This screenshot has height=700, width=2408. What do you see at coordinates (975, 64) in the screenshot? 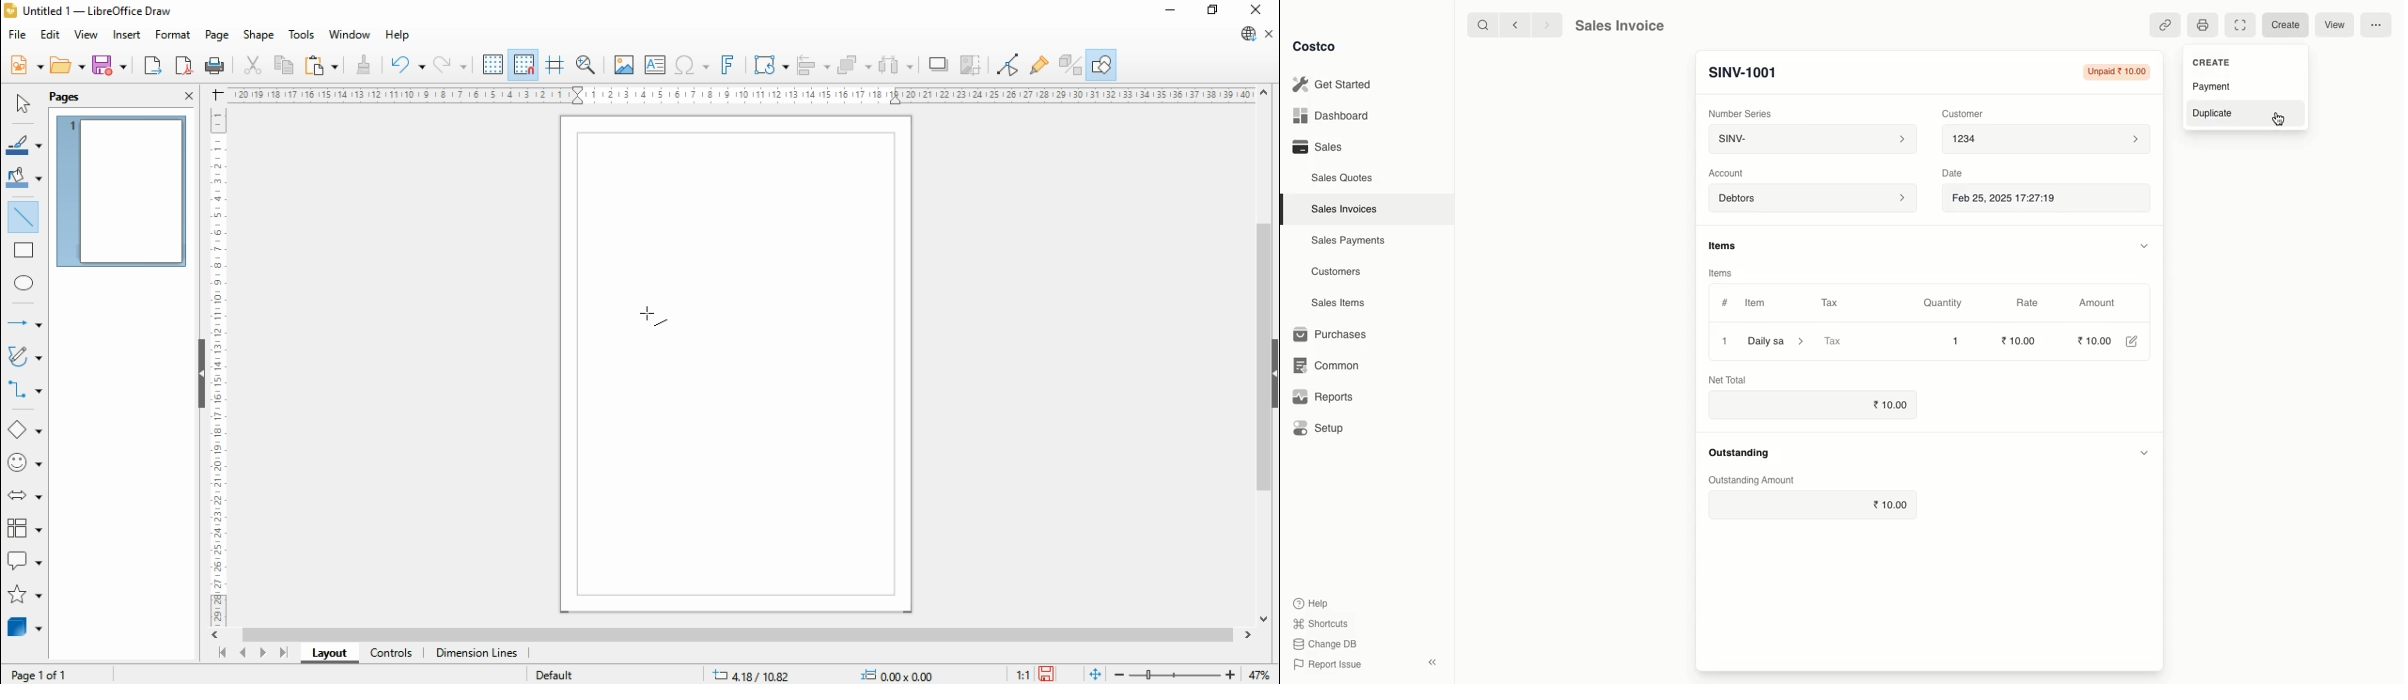
I see `crop` at bounding box center [975, 64].